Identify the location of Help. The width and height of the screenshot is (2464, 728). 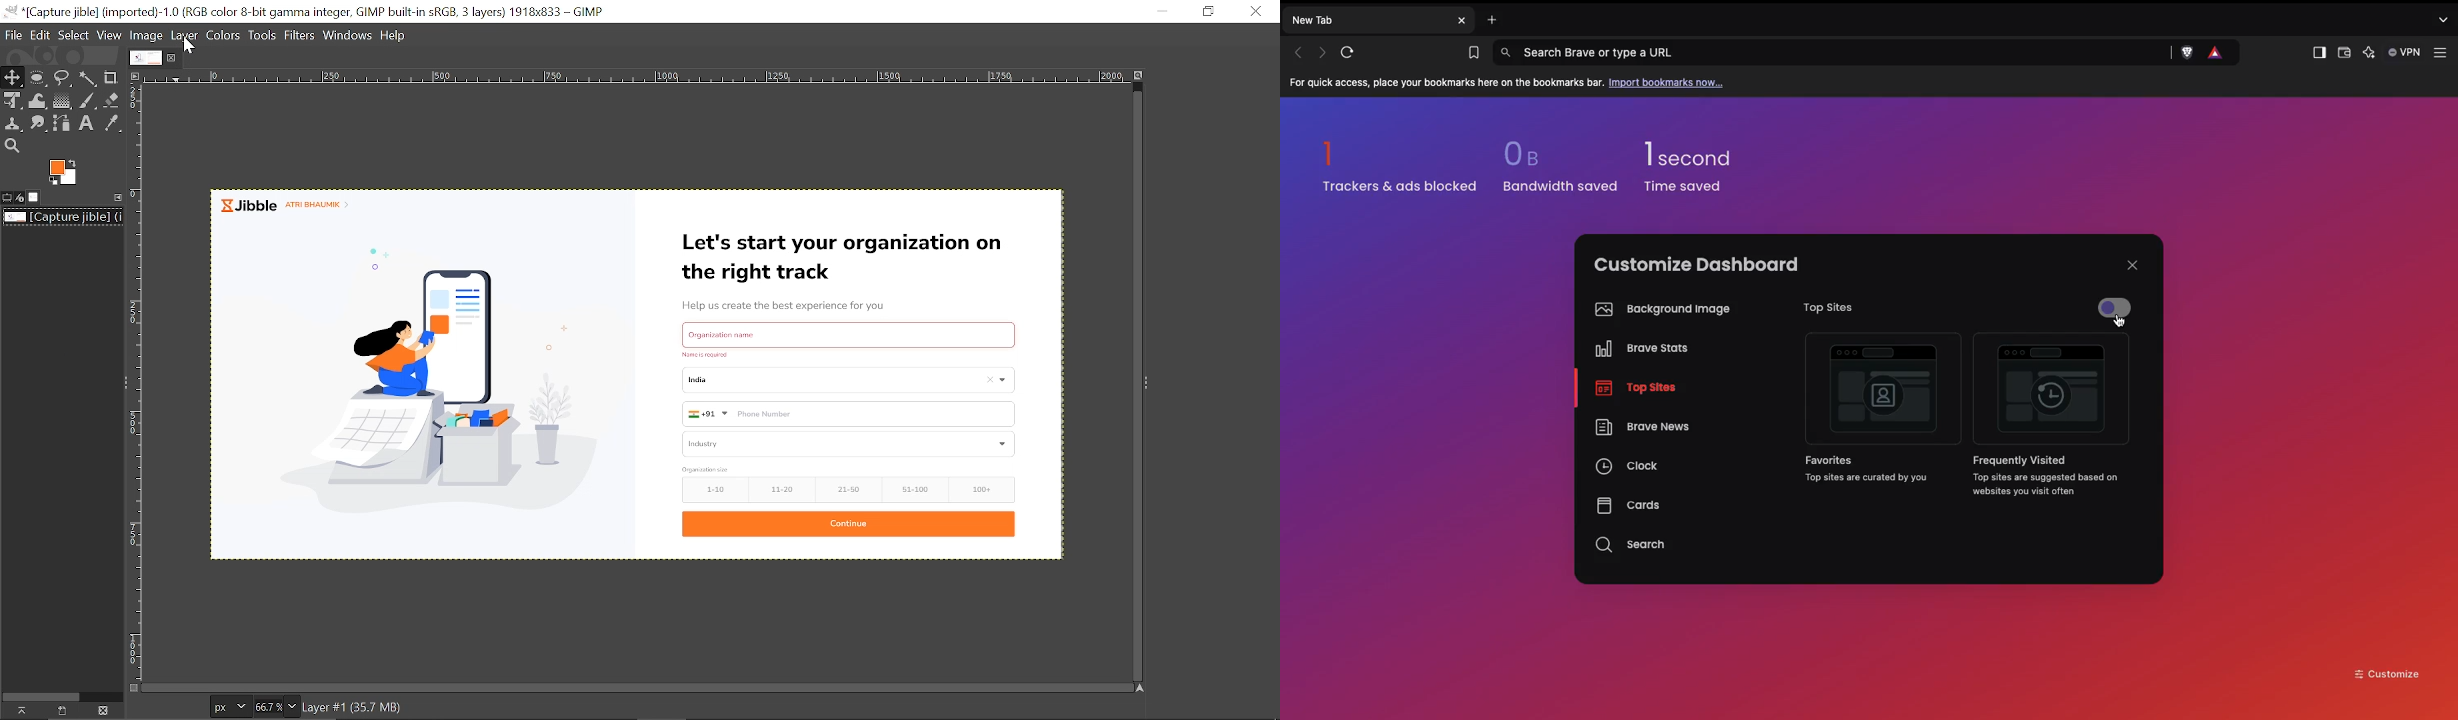
(396, 34).